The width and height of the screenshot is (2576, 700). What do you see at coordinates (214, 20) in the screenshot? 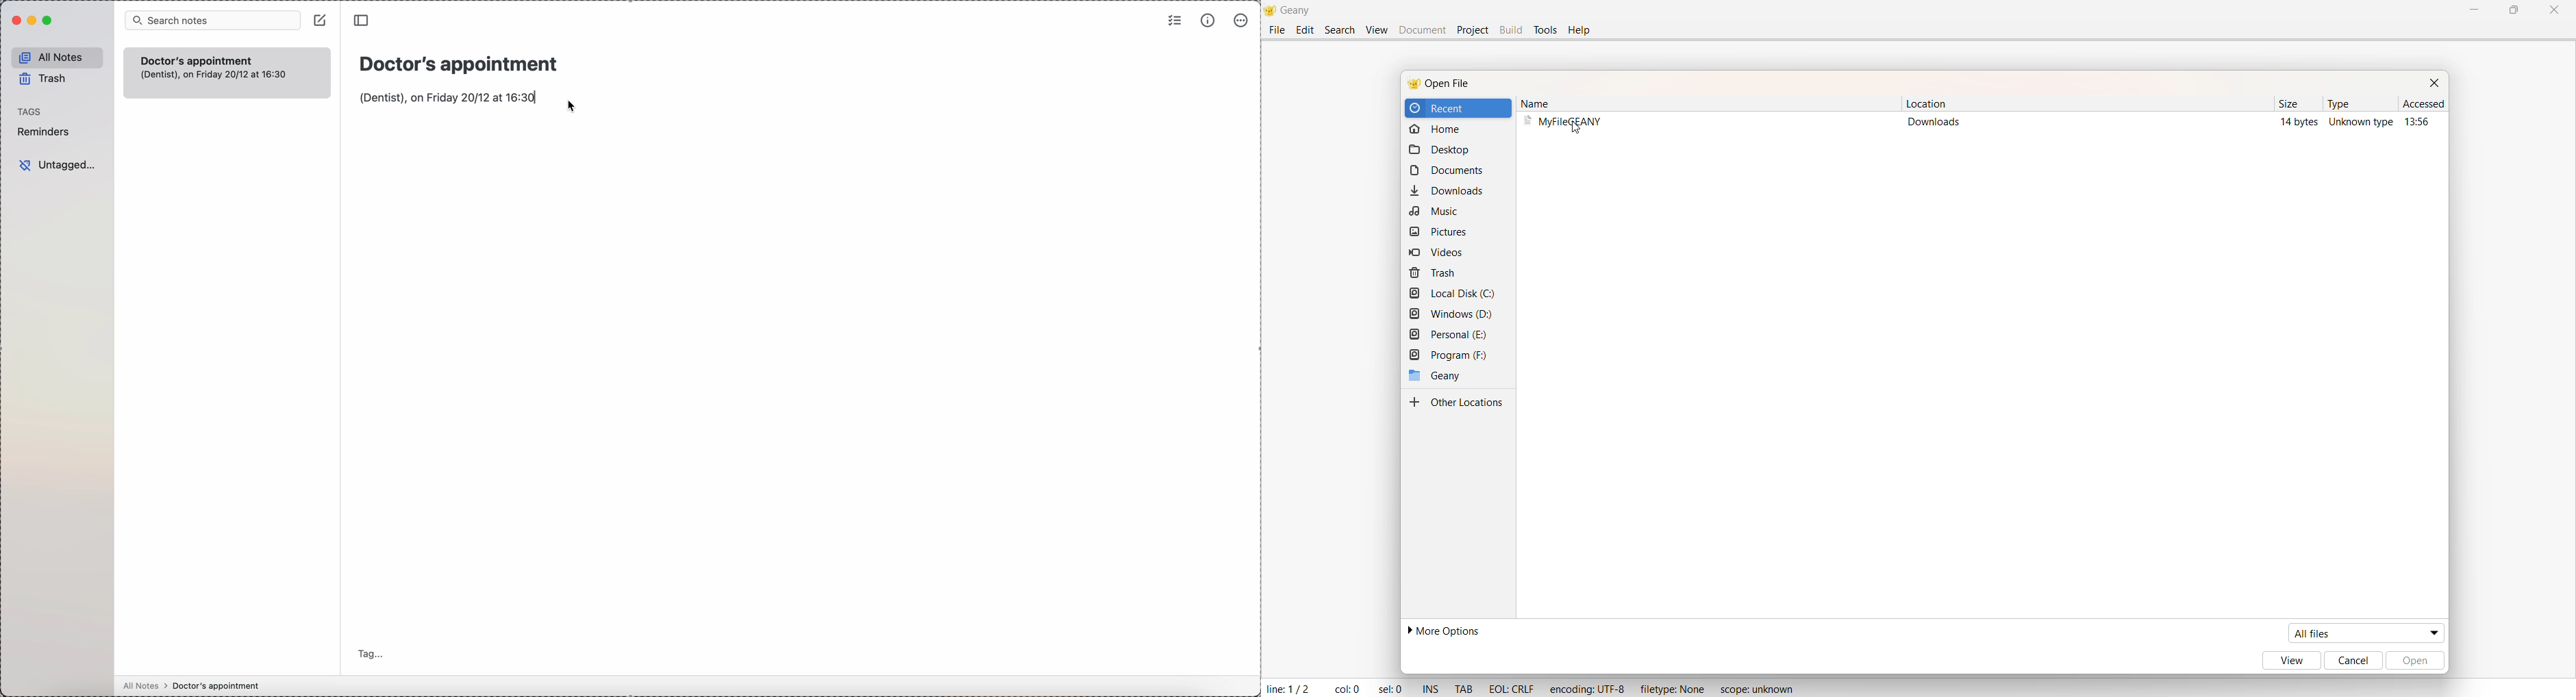
I see `search notes` at bounding box center [214, 20].